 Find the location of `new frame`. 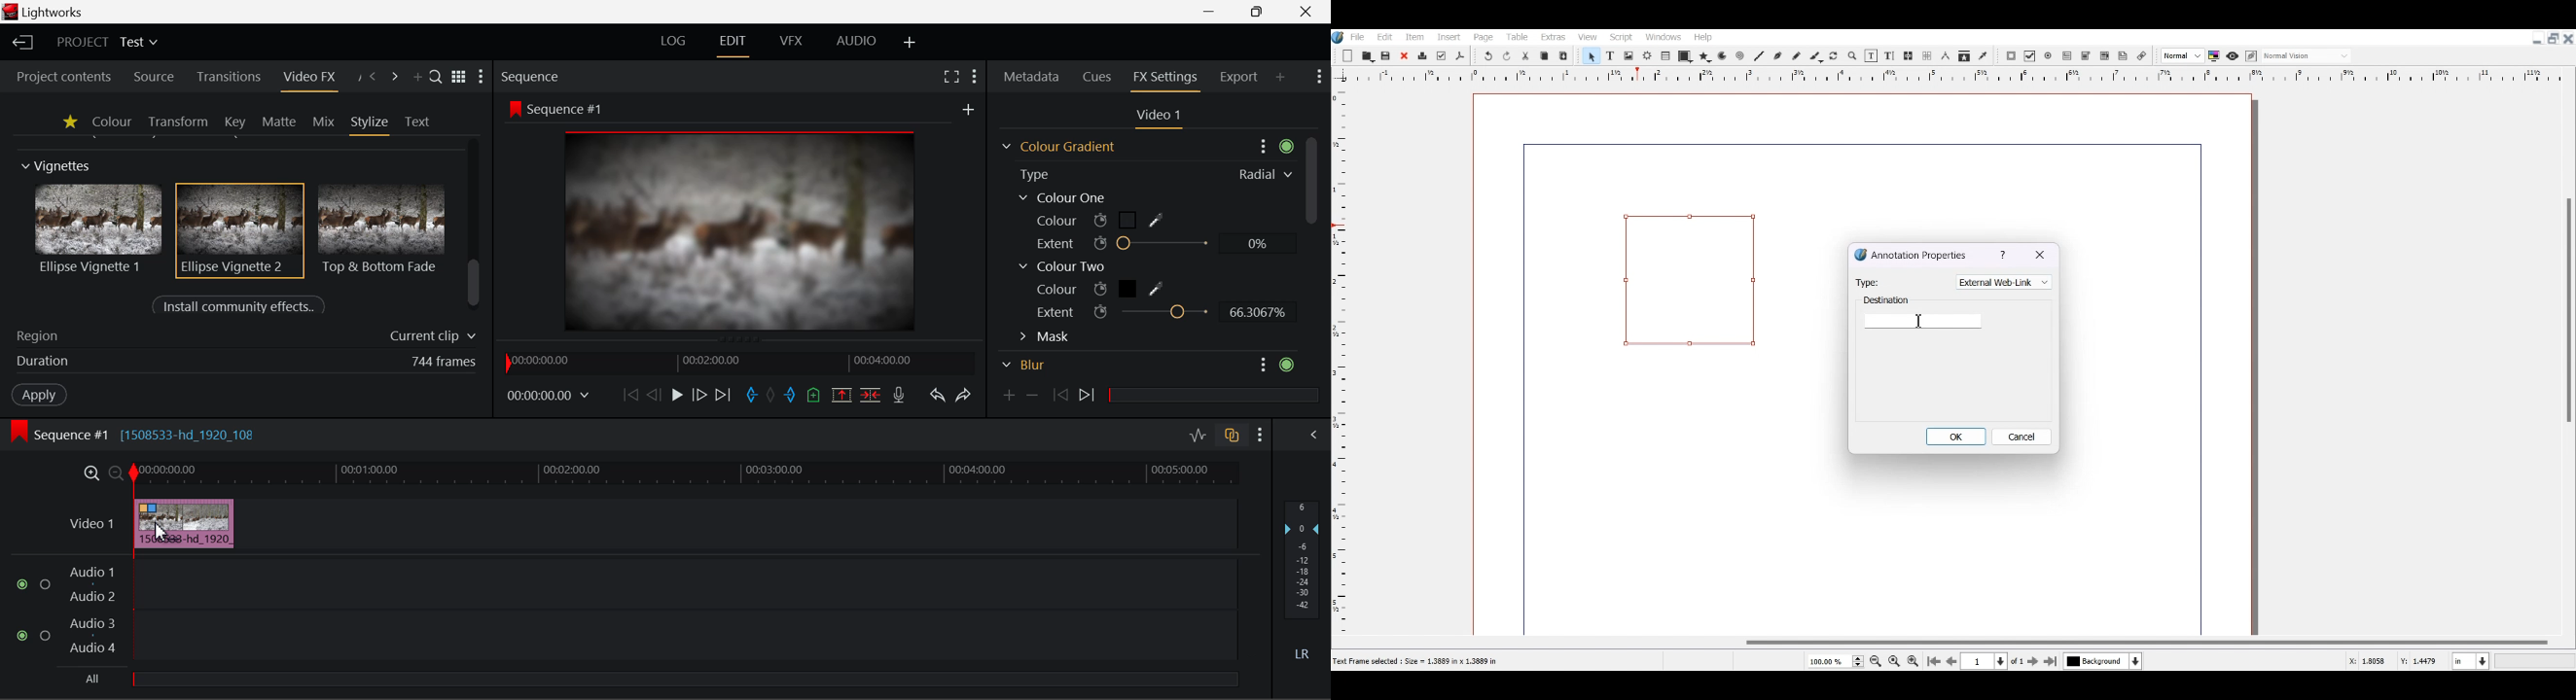

new frame is located at coordinates (970, 109).